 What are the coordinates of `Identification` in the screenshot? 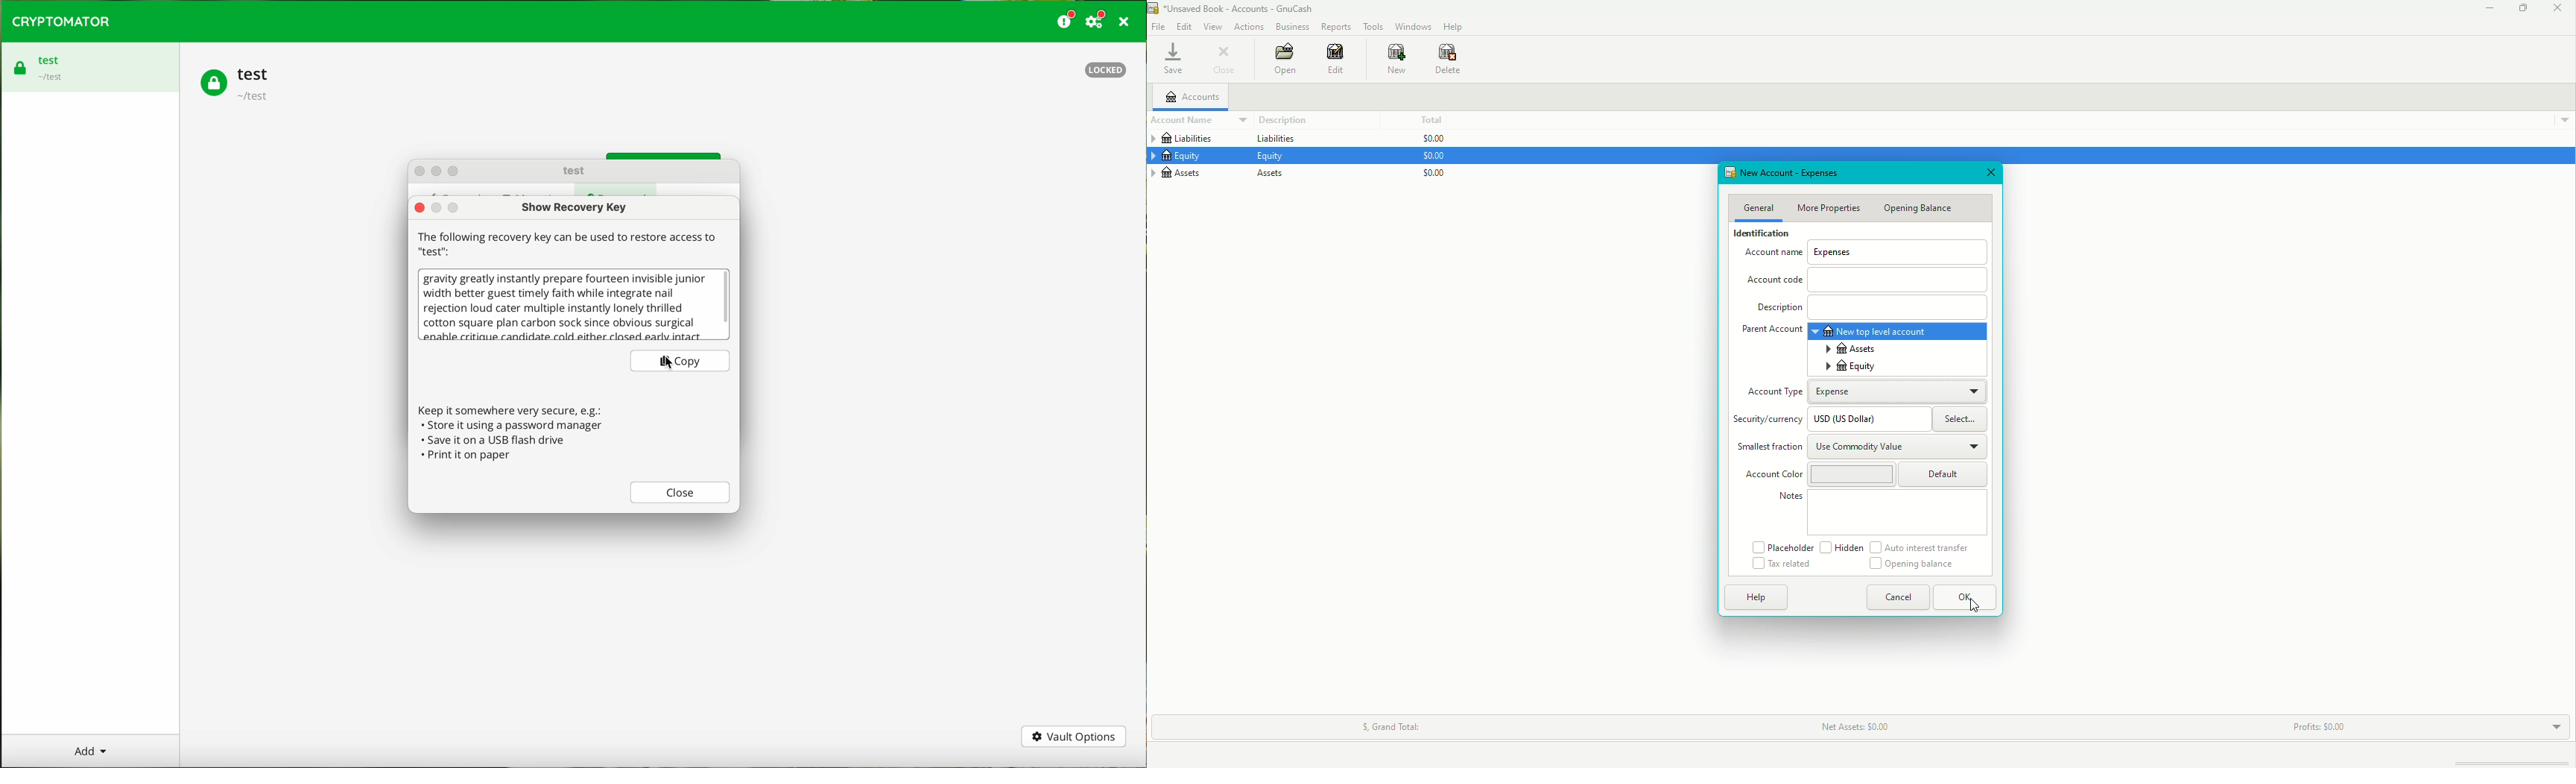 It's located at (1762, 232).